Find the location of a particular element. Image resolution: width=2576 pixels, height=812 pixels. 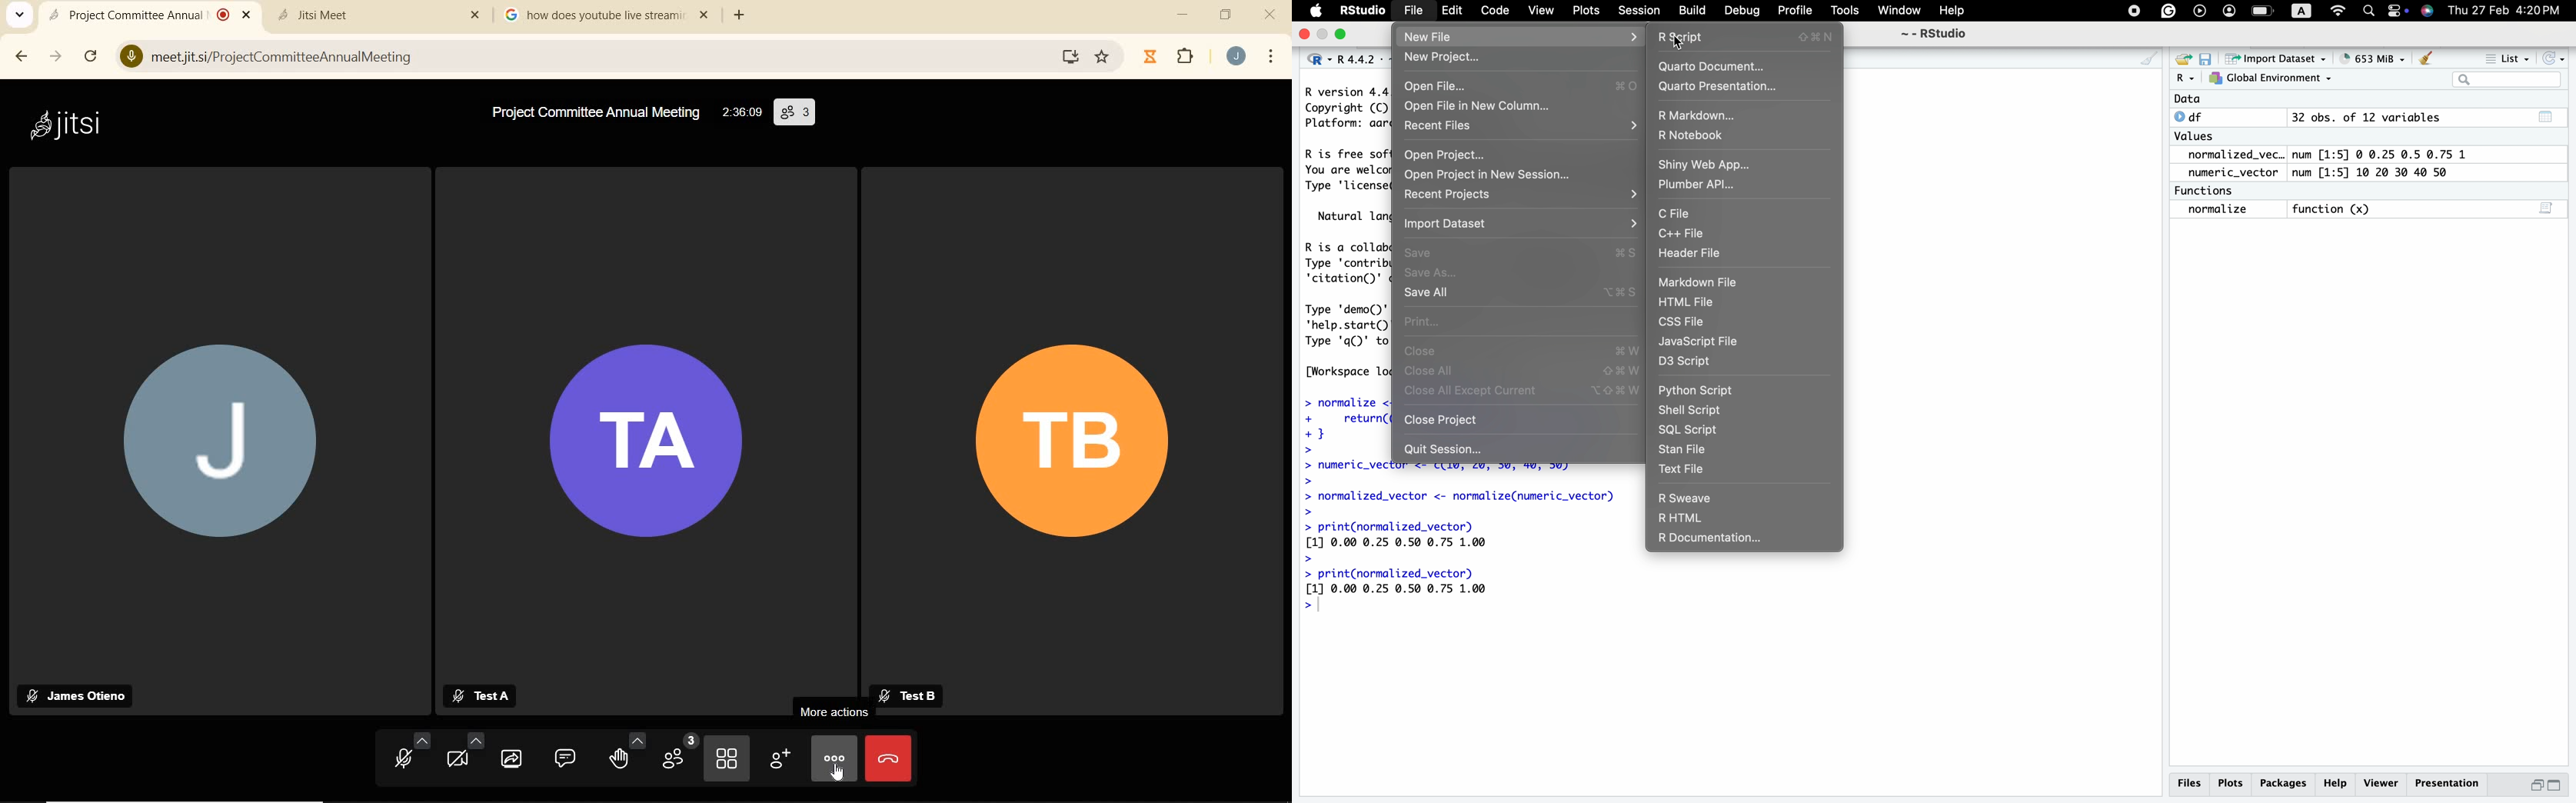

Close All is located at coordinates (1431, 372).